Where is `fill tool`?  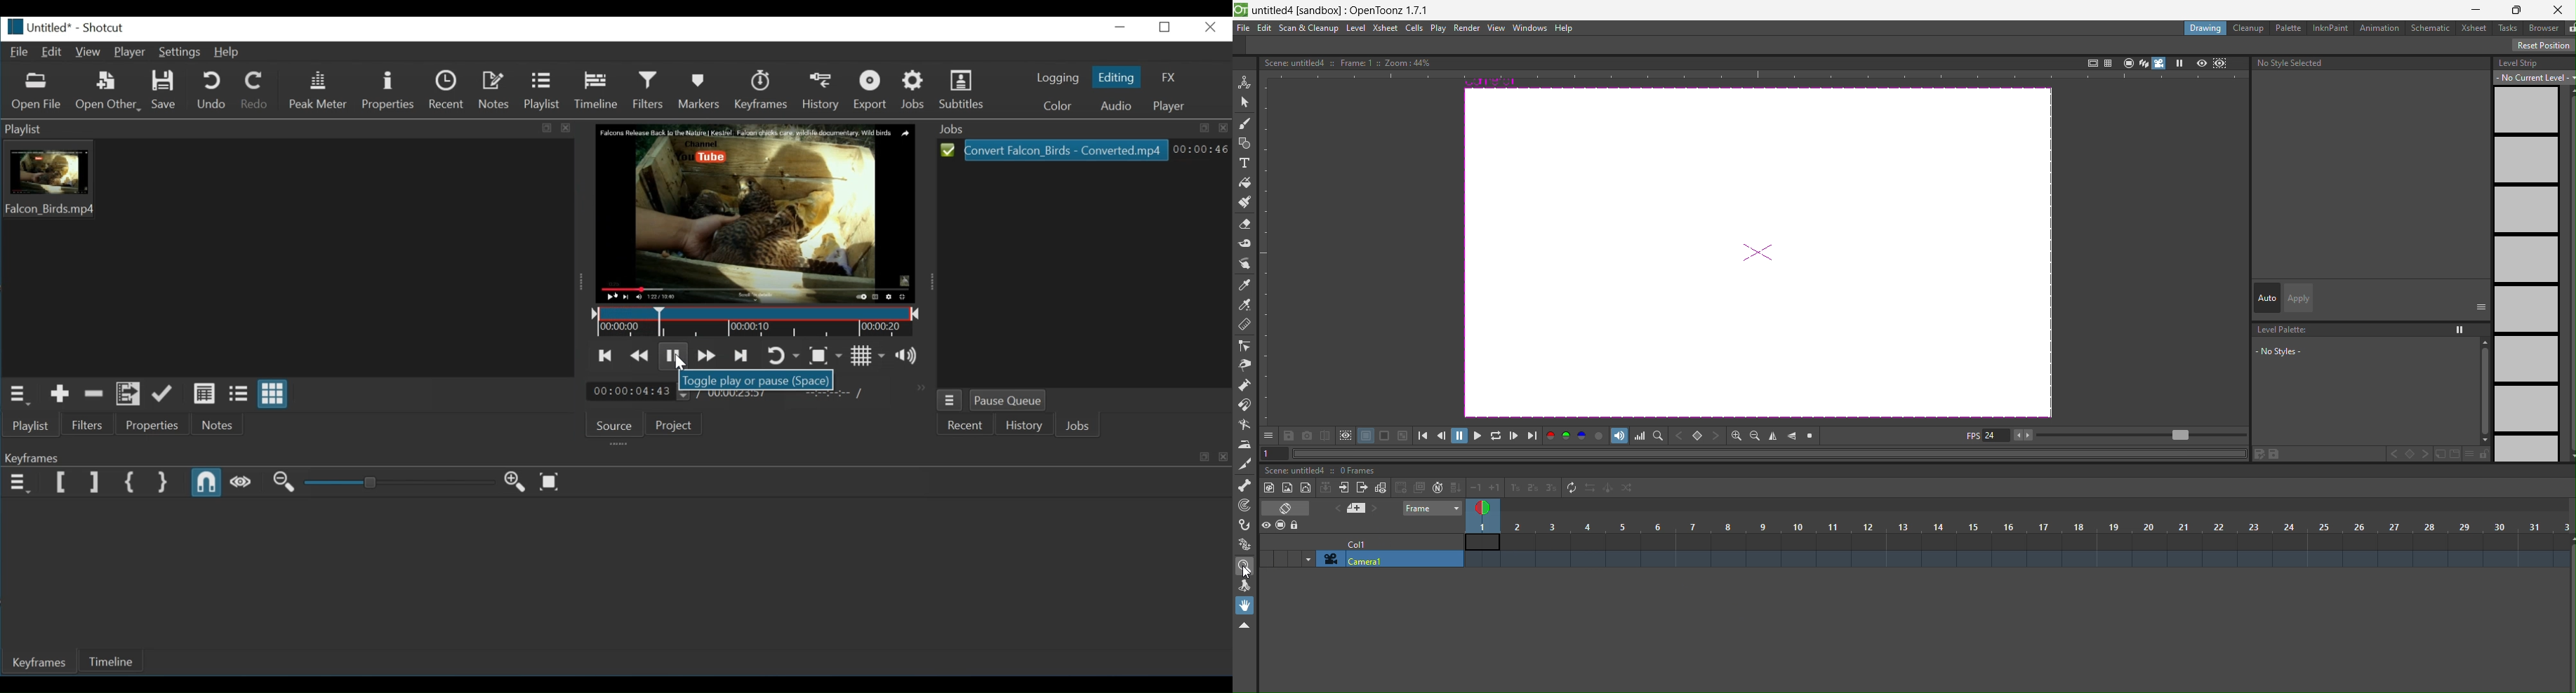
fill tool is located at coordinates (1247, 180).